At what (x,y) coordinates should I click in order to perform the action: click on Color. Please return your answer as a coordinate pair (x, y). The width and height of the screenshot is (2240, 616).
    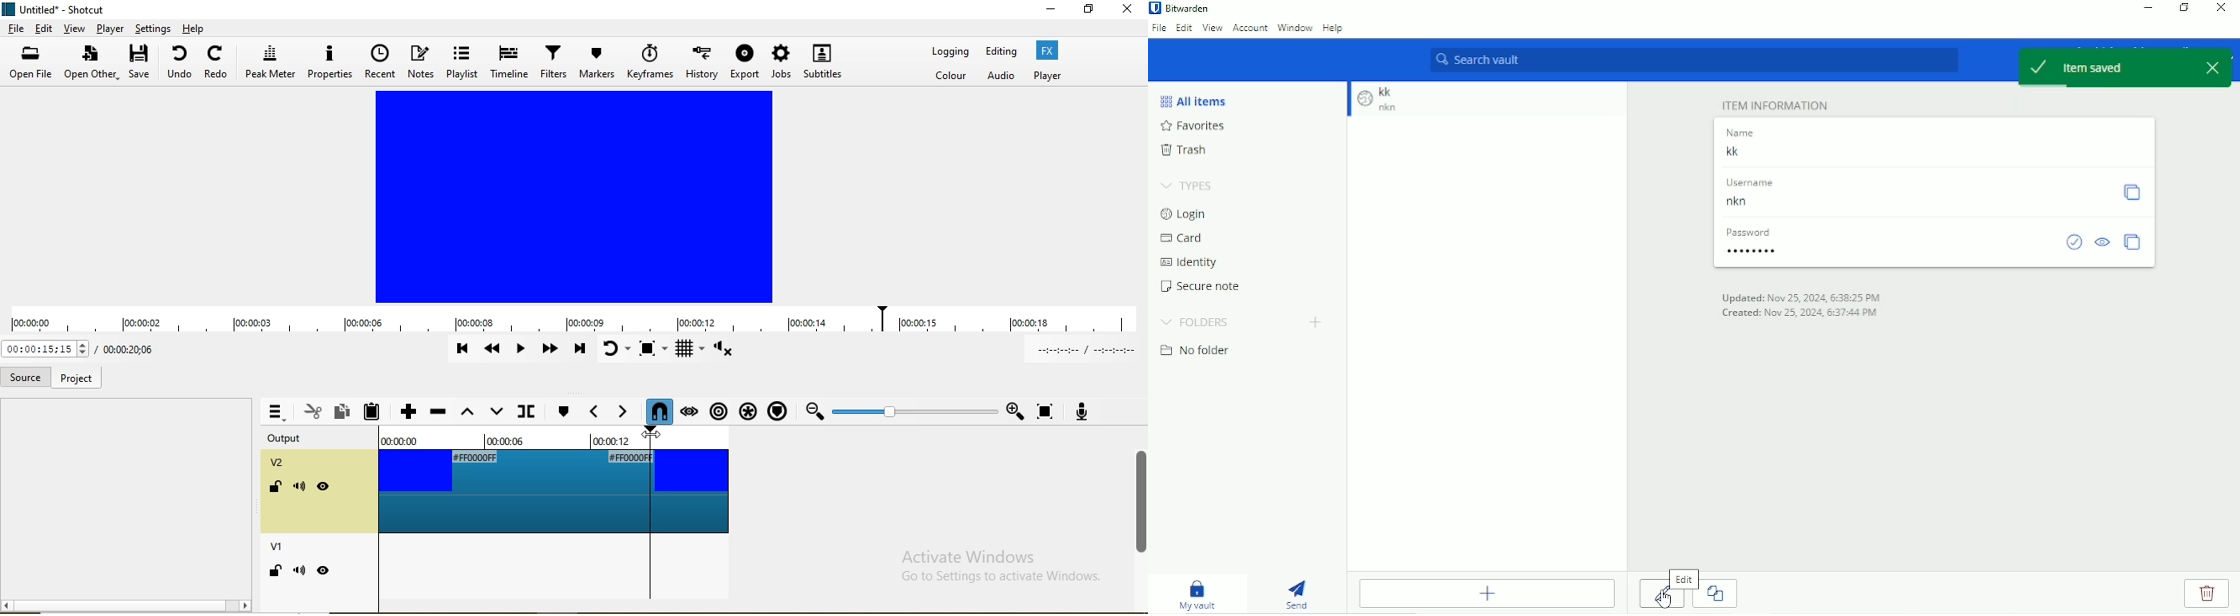
    Looking at the image, I should click on (953, 77).